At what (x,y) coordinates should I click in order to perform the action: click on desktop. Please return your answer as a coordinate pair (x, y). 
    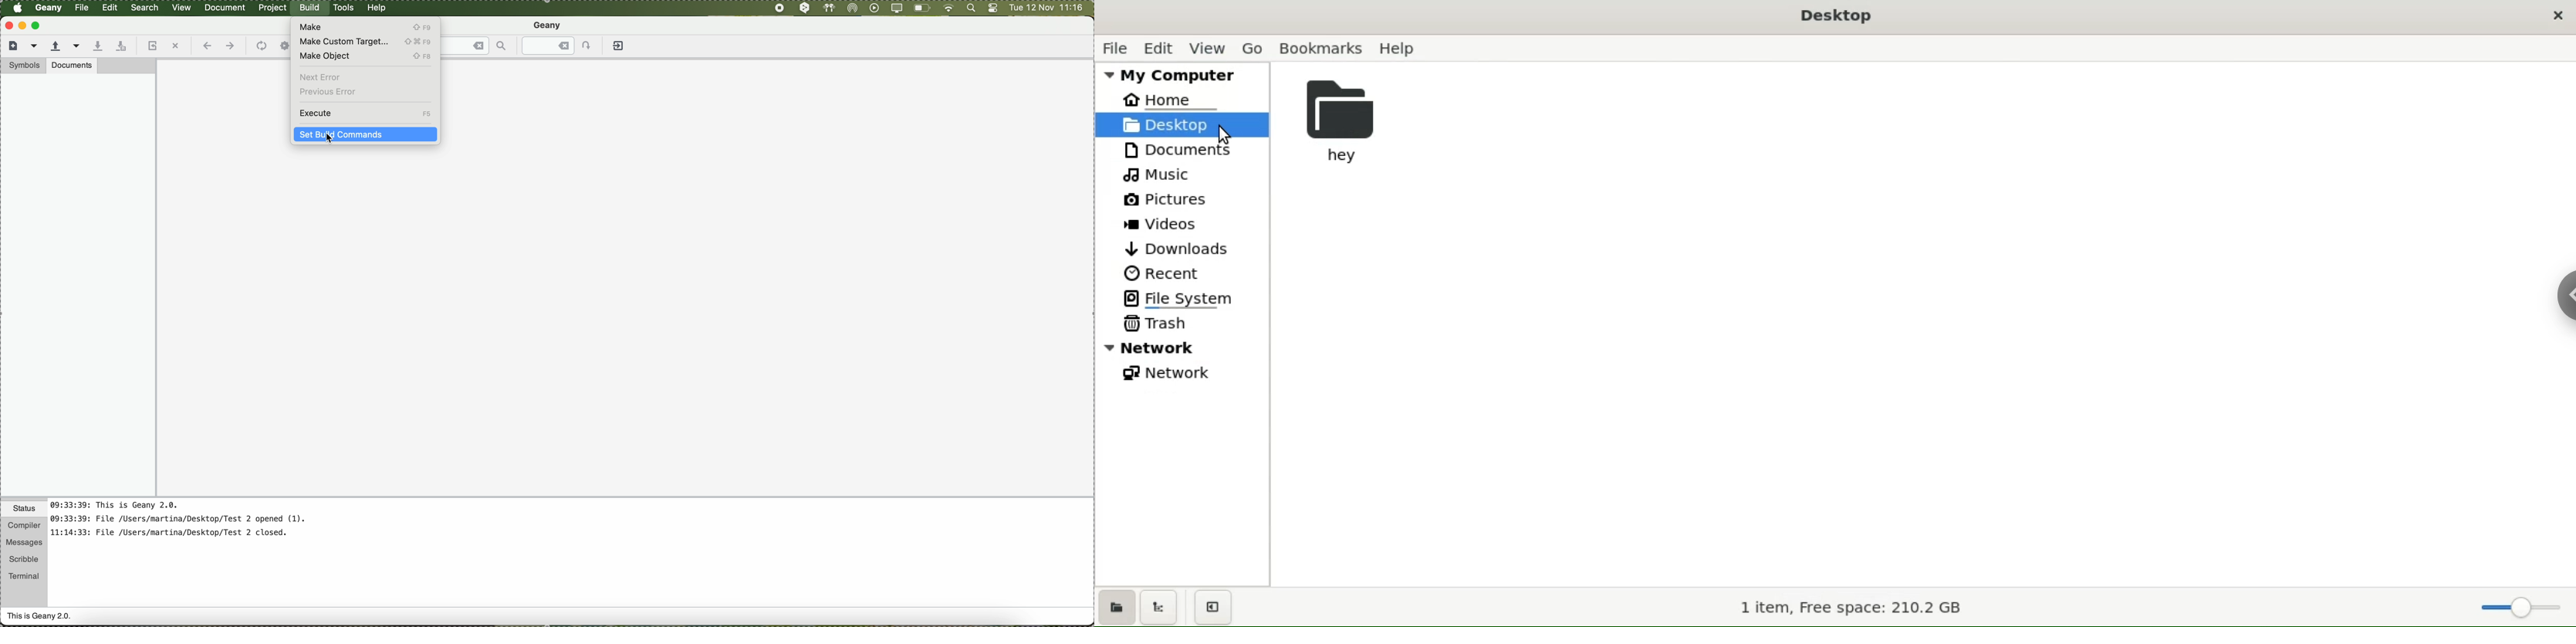
    Looking at the image, I should click on (1182, 124).